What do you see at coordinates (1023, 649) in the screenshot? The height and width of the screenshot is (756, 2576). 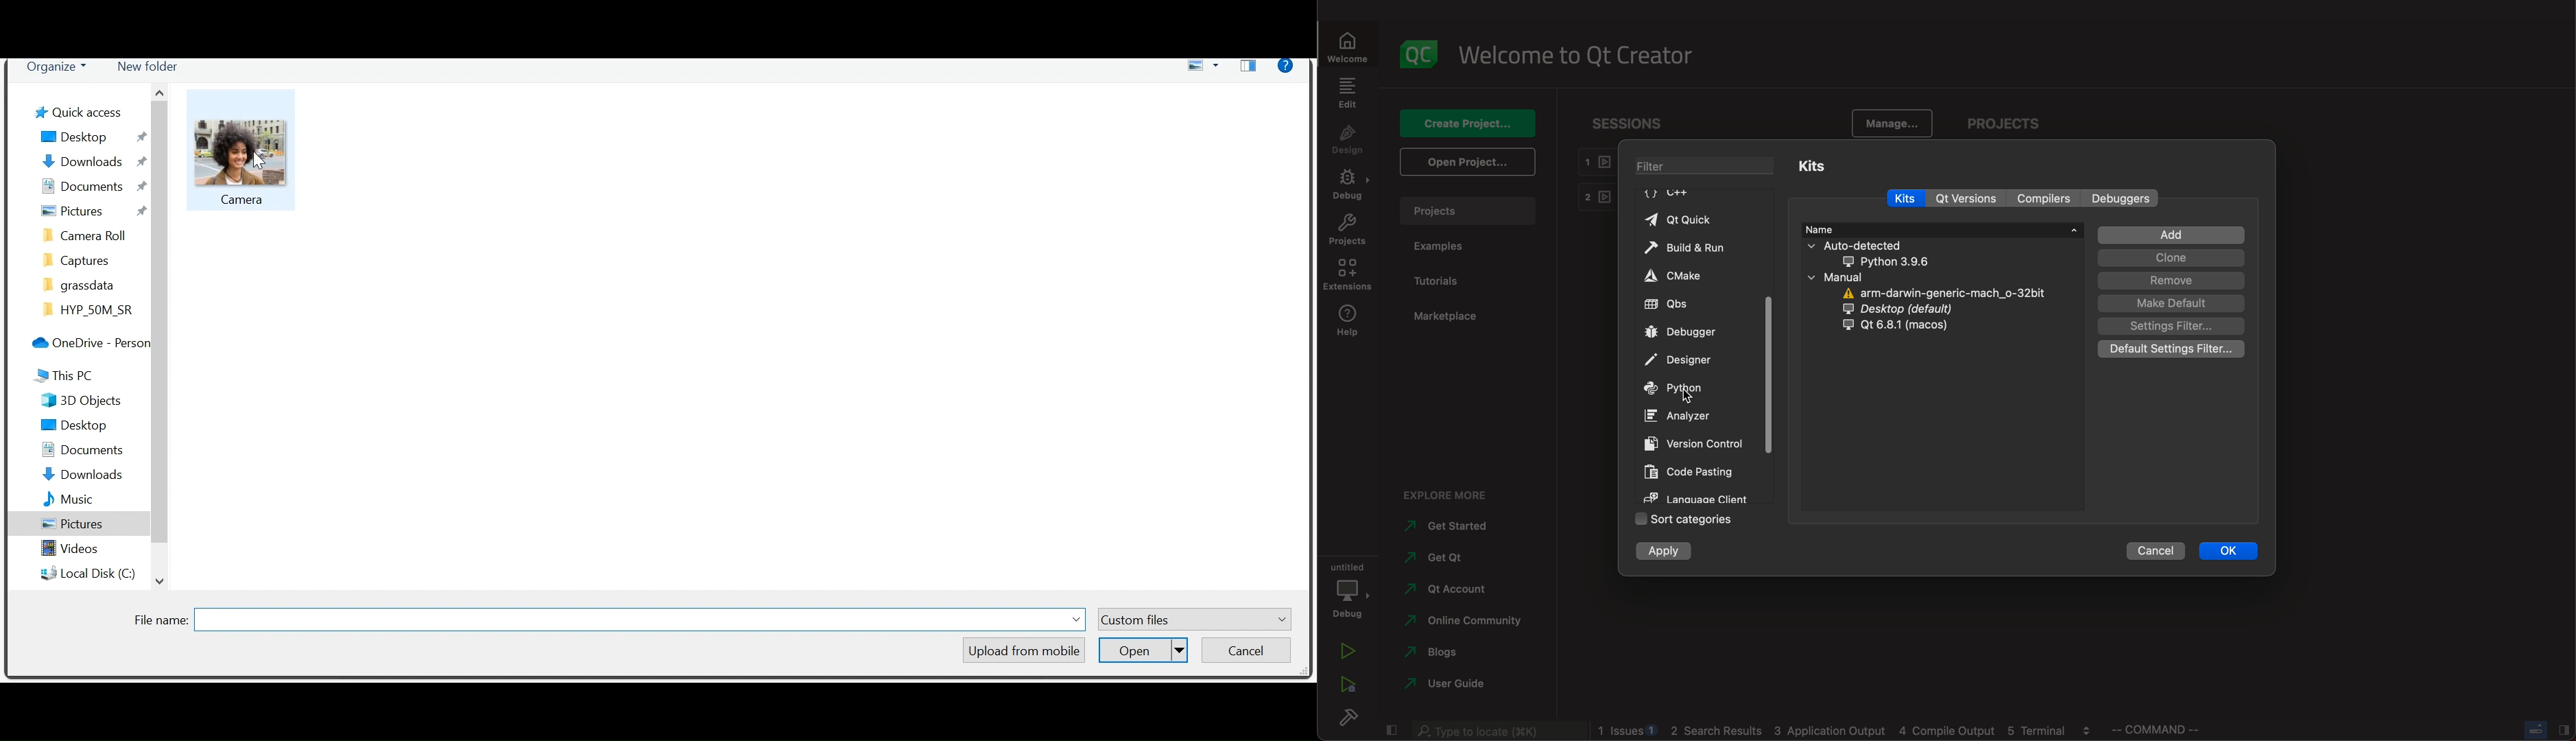 I see `Upload from mobile` at bounding box center [1023, 649].